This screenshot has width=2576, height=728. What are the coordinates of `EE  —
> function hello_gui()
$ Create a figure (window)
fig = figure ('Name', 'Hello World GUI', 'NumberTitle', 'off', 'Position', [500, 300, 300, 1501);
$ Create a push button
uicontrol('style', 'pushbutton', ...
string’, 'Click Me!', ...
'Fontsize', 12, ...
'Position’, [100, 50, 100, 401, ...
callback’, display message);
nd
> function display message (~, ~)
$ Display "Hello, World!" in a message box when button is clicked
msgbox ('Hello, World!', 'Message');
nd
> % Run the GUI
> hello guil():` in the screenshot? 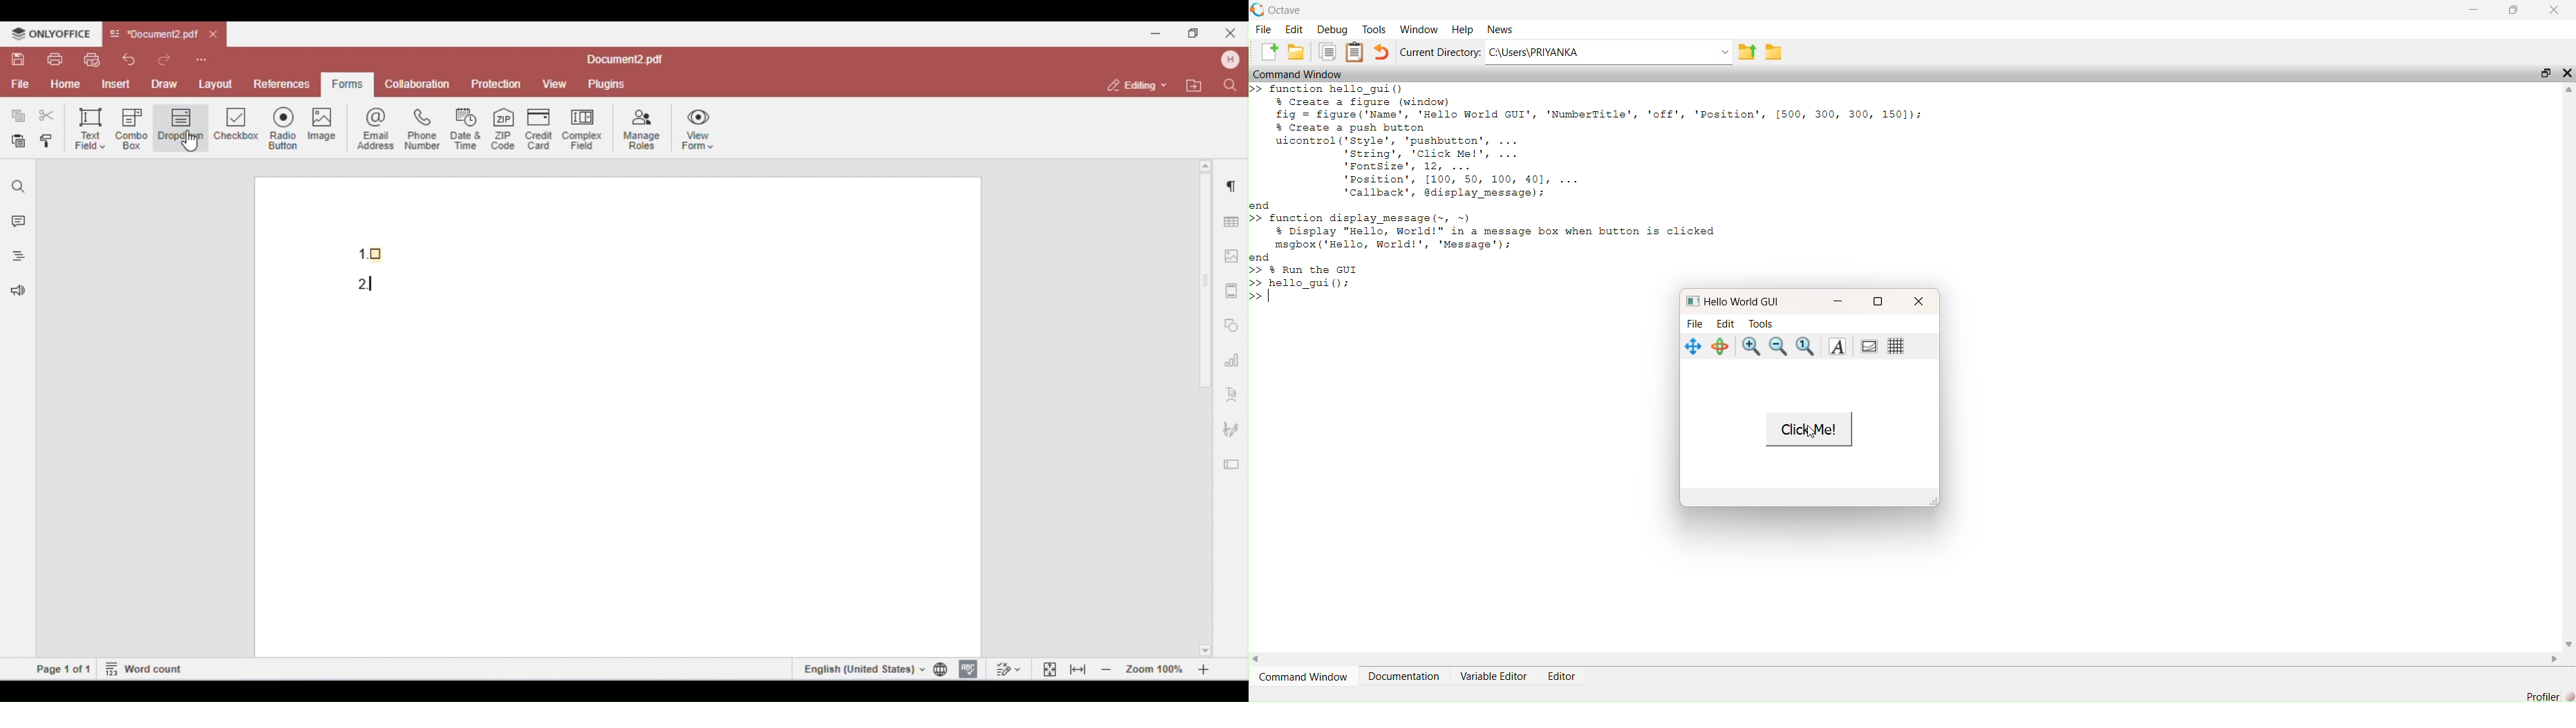 It's located at (1585, 187).